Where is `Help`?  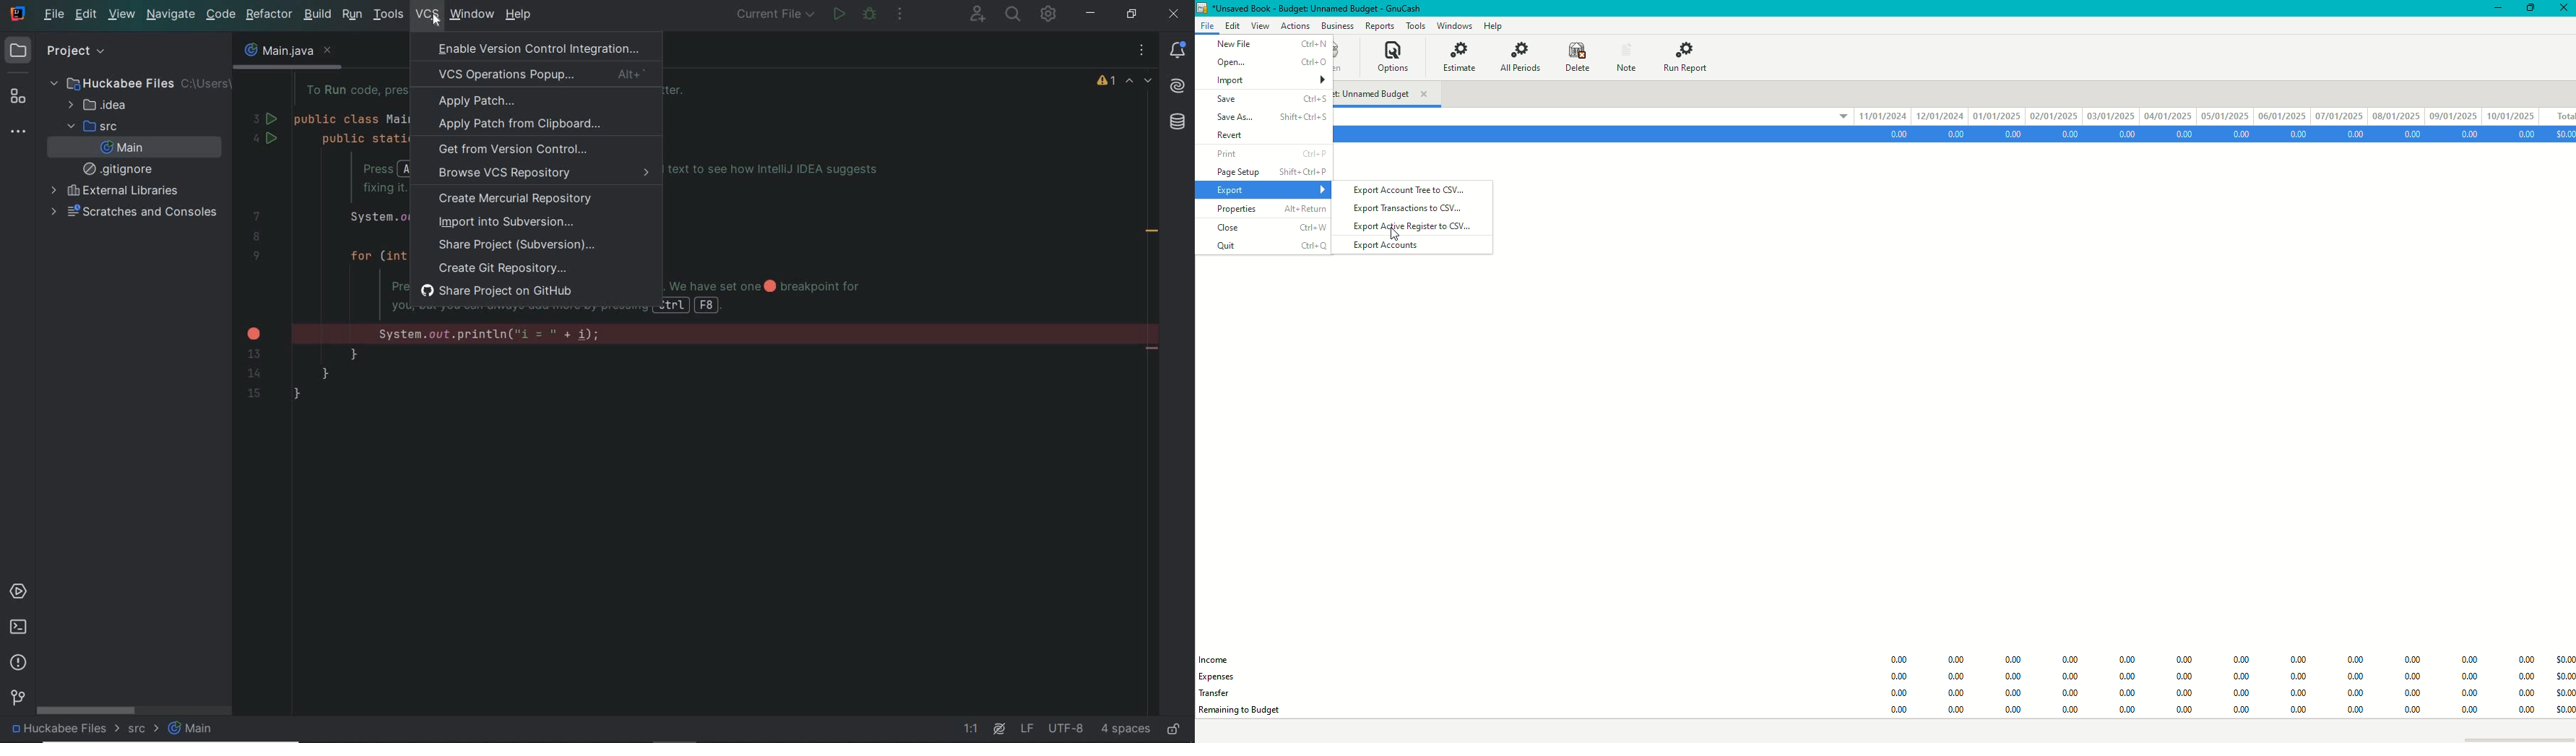
Help is located at coordinates (1494, 25).